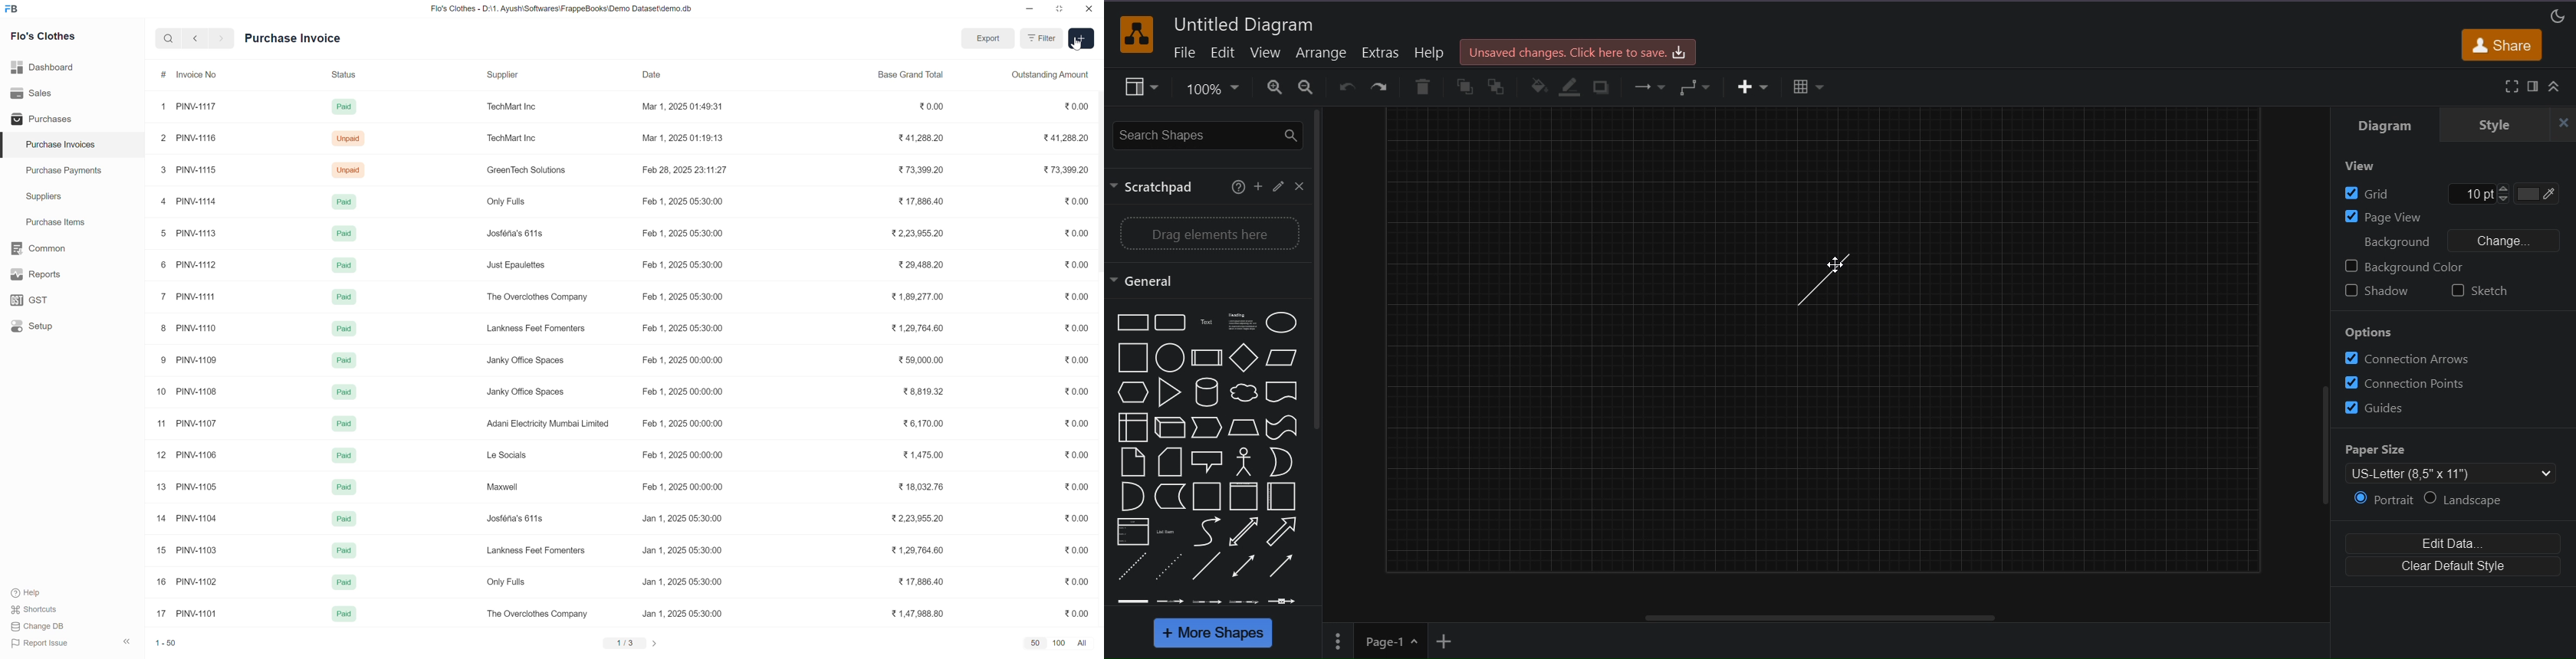  What do you see at coordinates (189, 169) in the screenshot?
I see `3 PINV-1115` at bounding box center [189, 169].